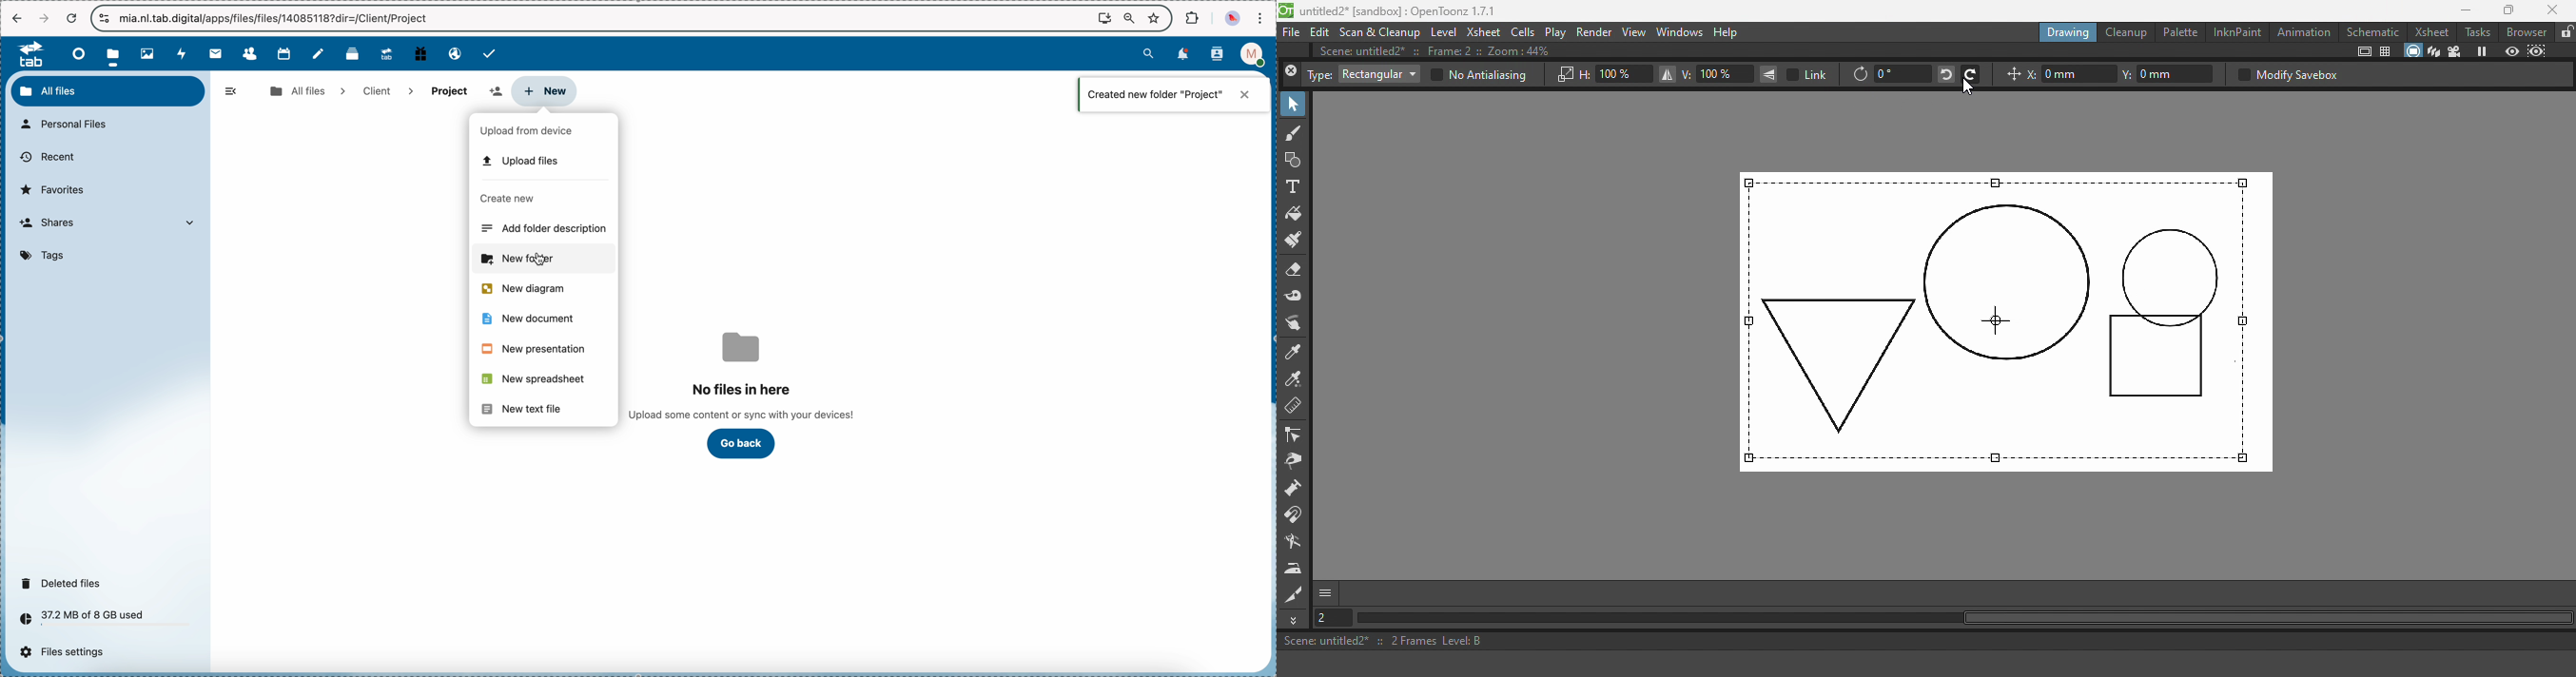  What do you see at coordinates (546, 261) in the screenshot?
I see `click on new folder` at bounding box center [546, 261].